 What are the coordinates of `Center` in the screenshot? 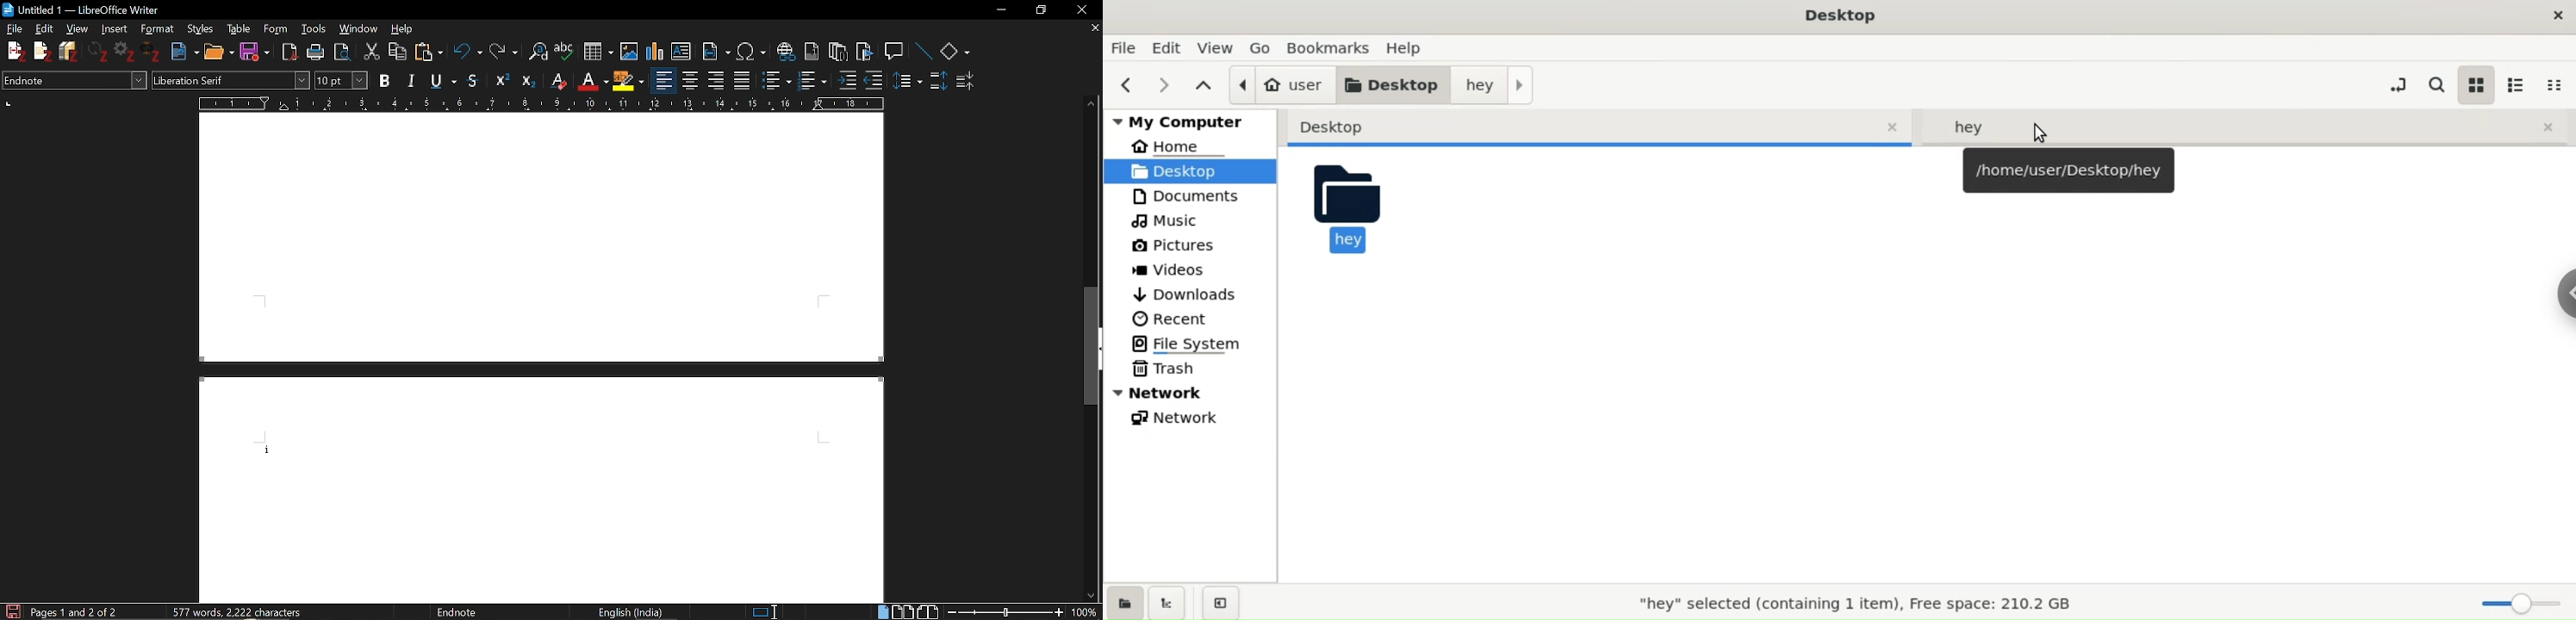 It's located at (690, 81).